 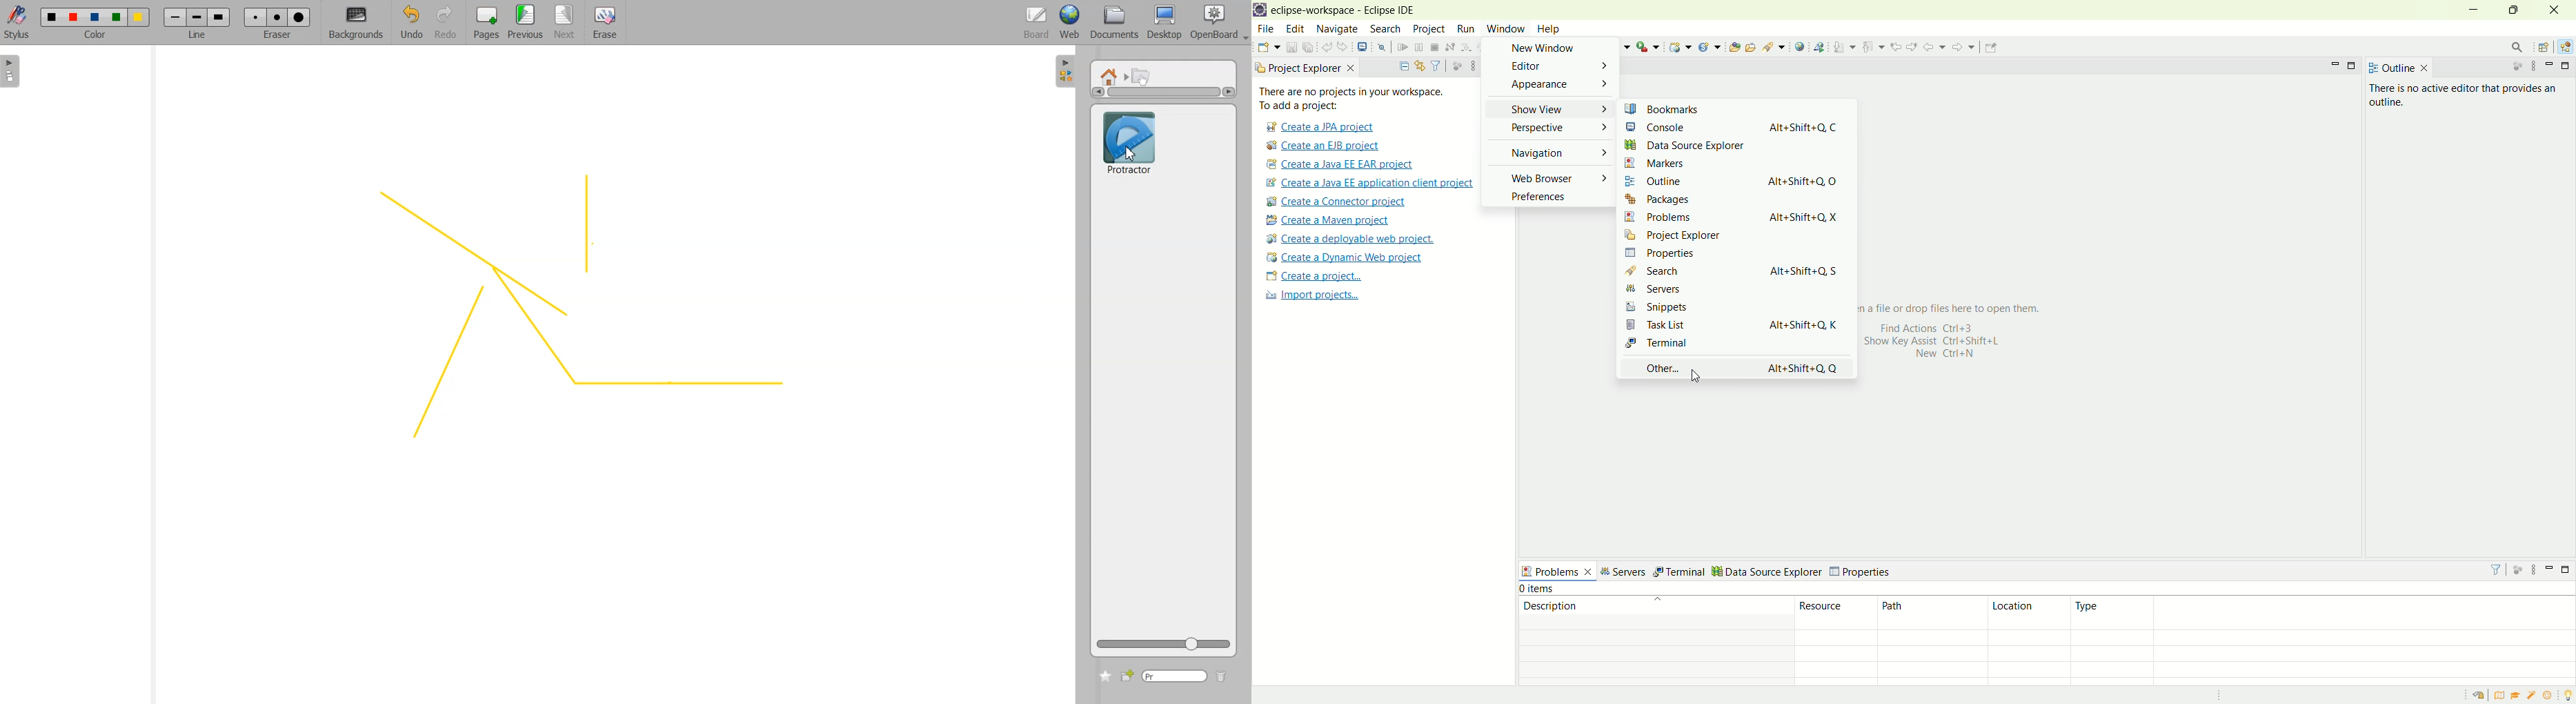 What do you see at coordinates (1552, 199) in the screenshot?
I see `preferences` at bounding box center [1552, 199].